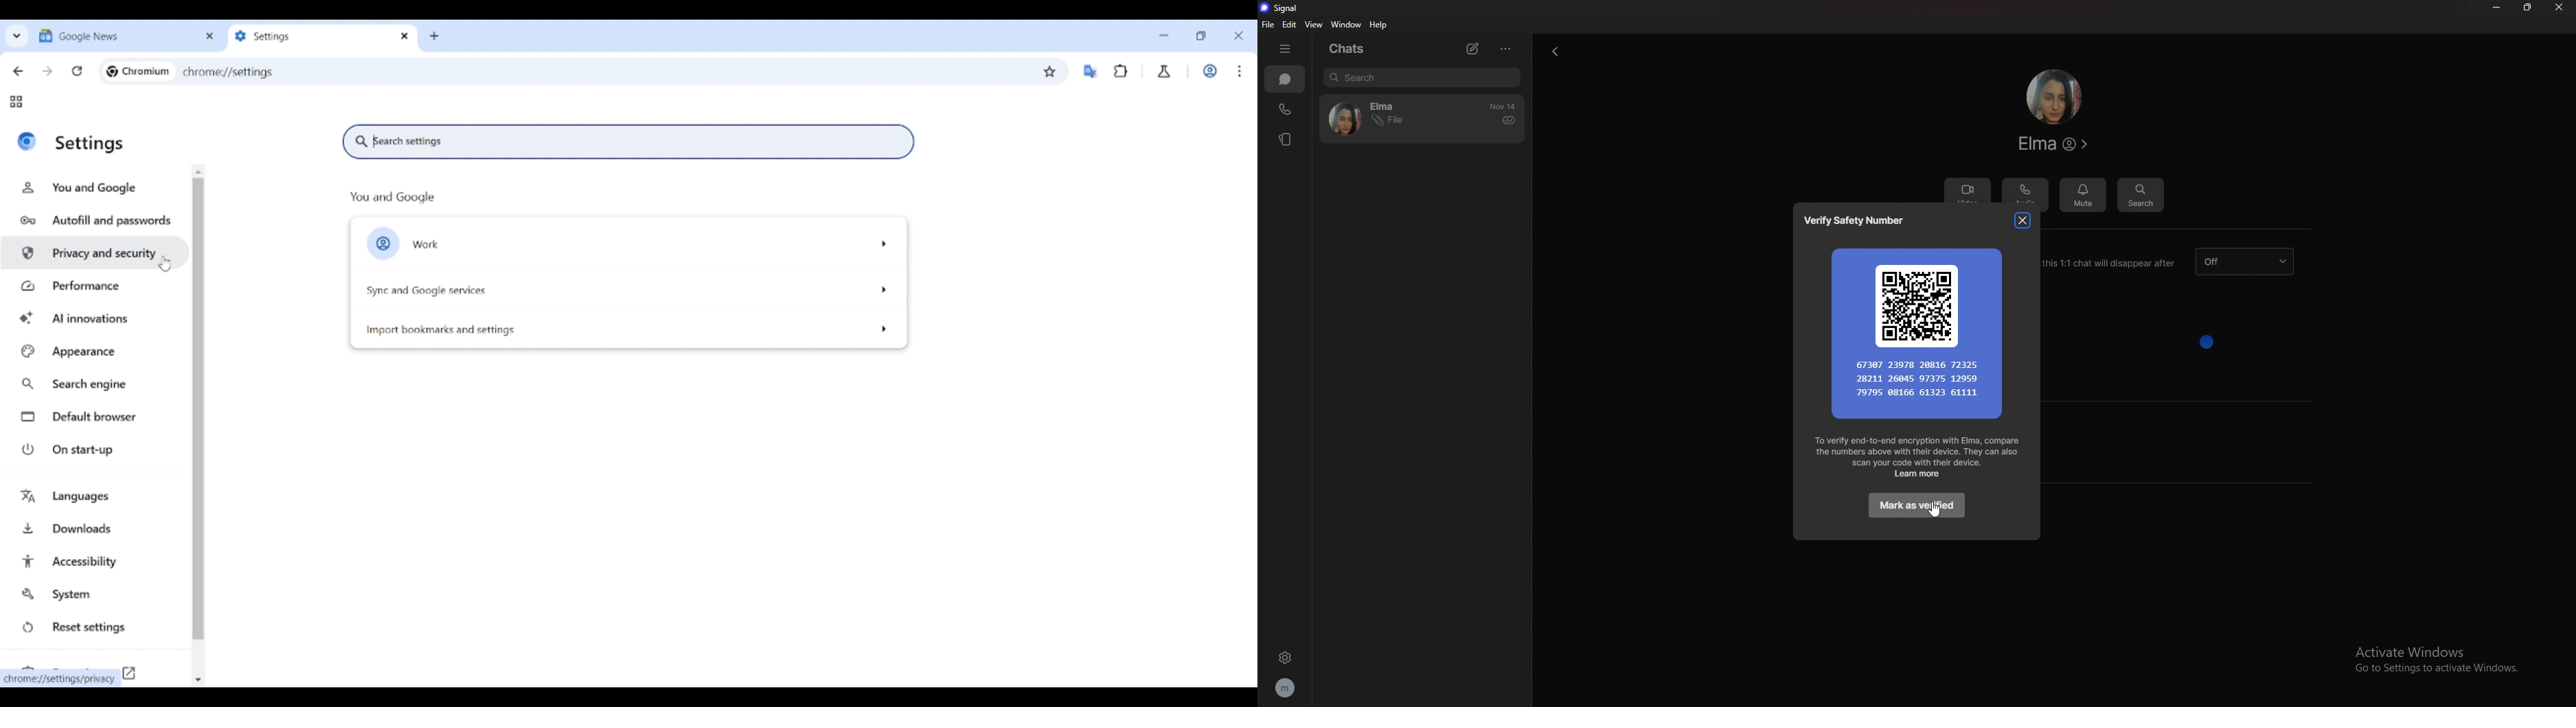  I want to click on chat, so click(1384, 119).